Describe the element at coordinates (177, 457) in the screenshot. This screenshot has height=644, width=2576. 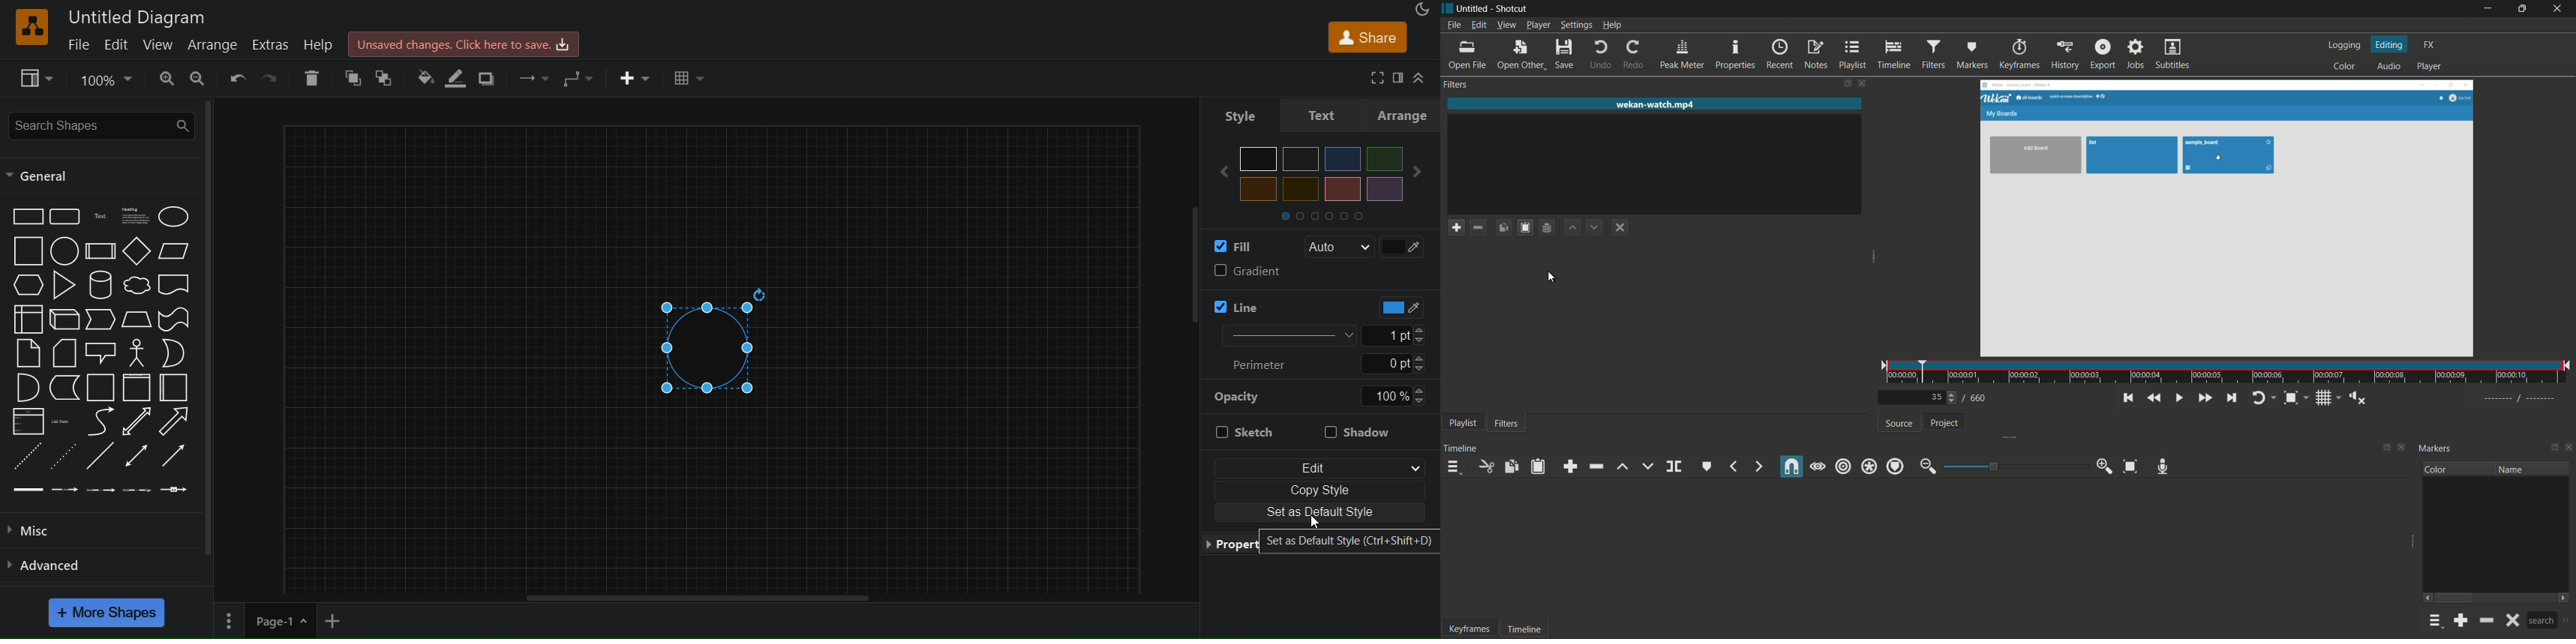
I see `directional connector` at that location.